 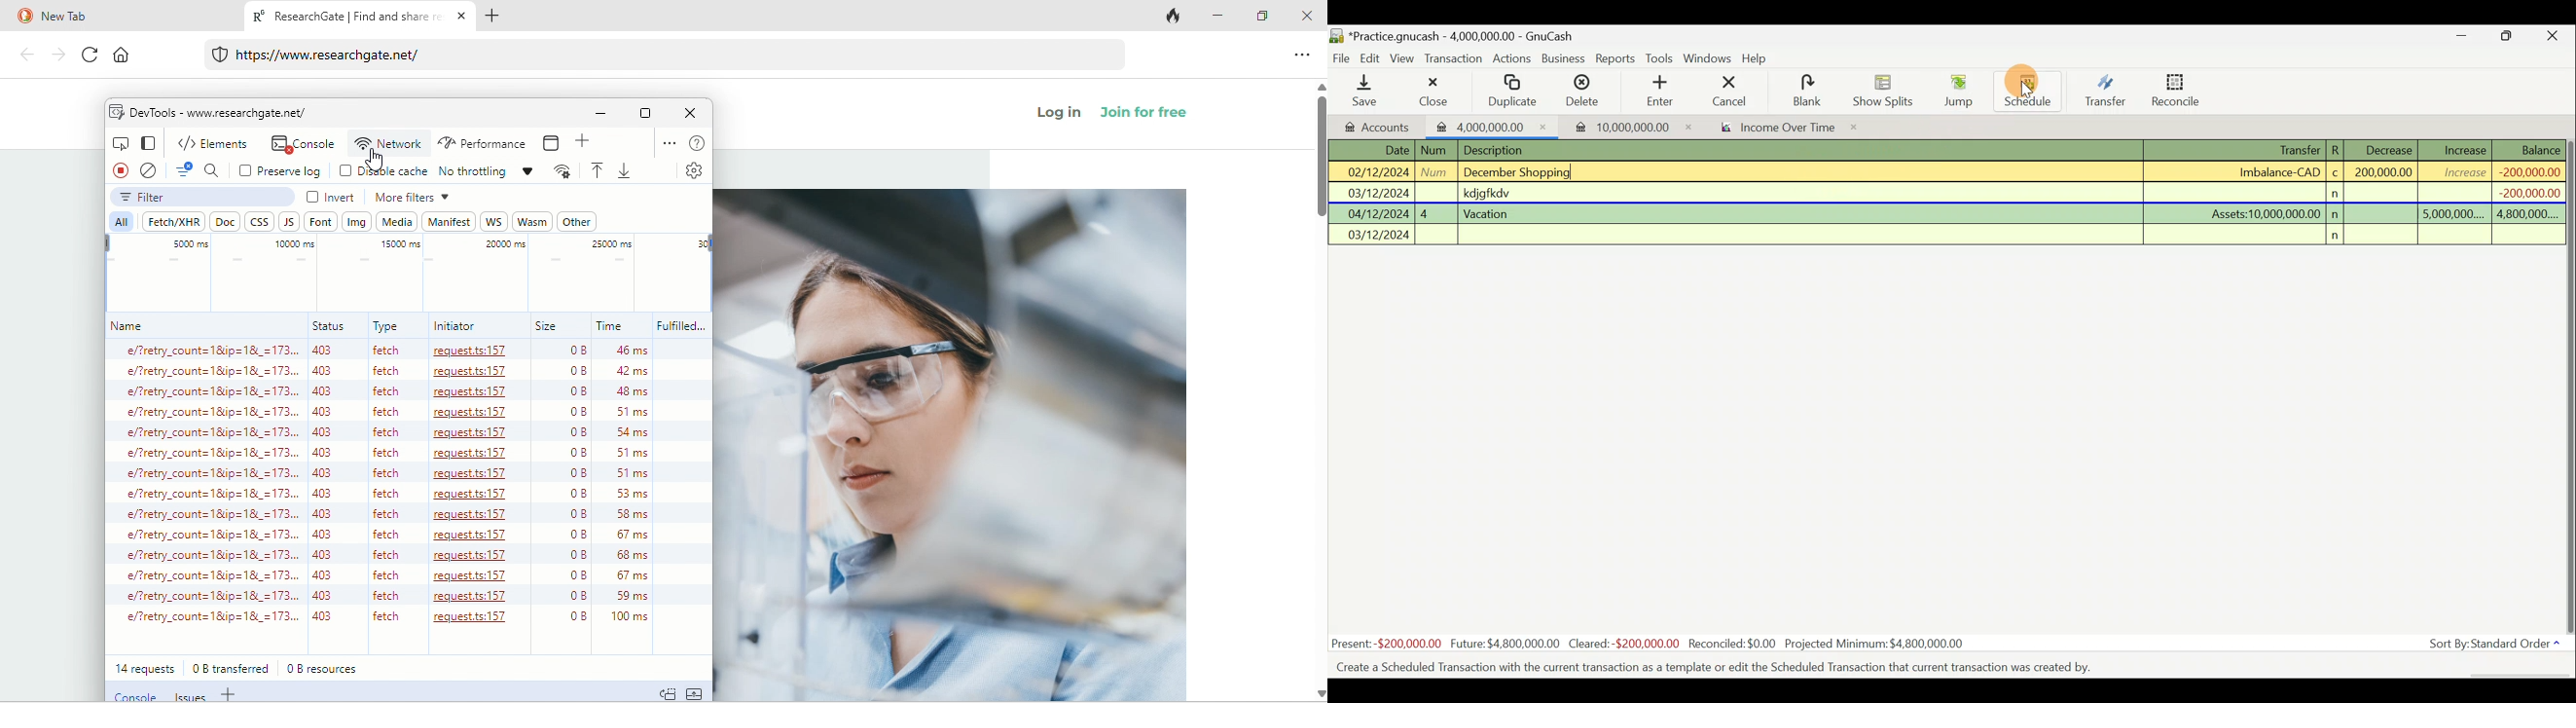 I want to click on search, so click(x=215, y=169).